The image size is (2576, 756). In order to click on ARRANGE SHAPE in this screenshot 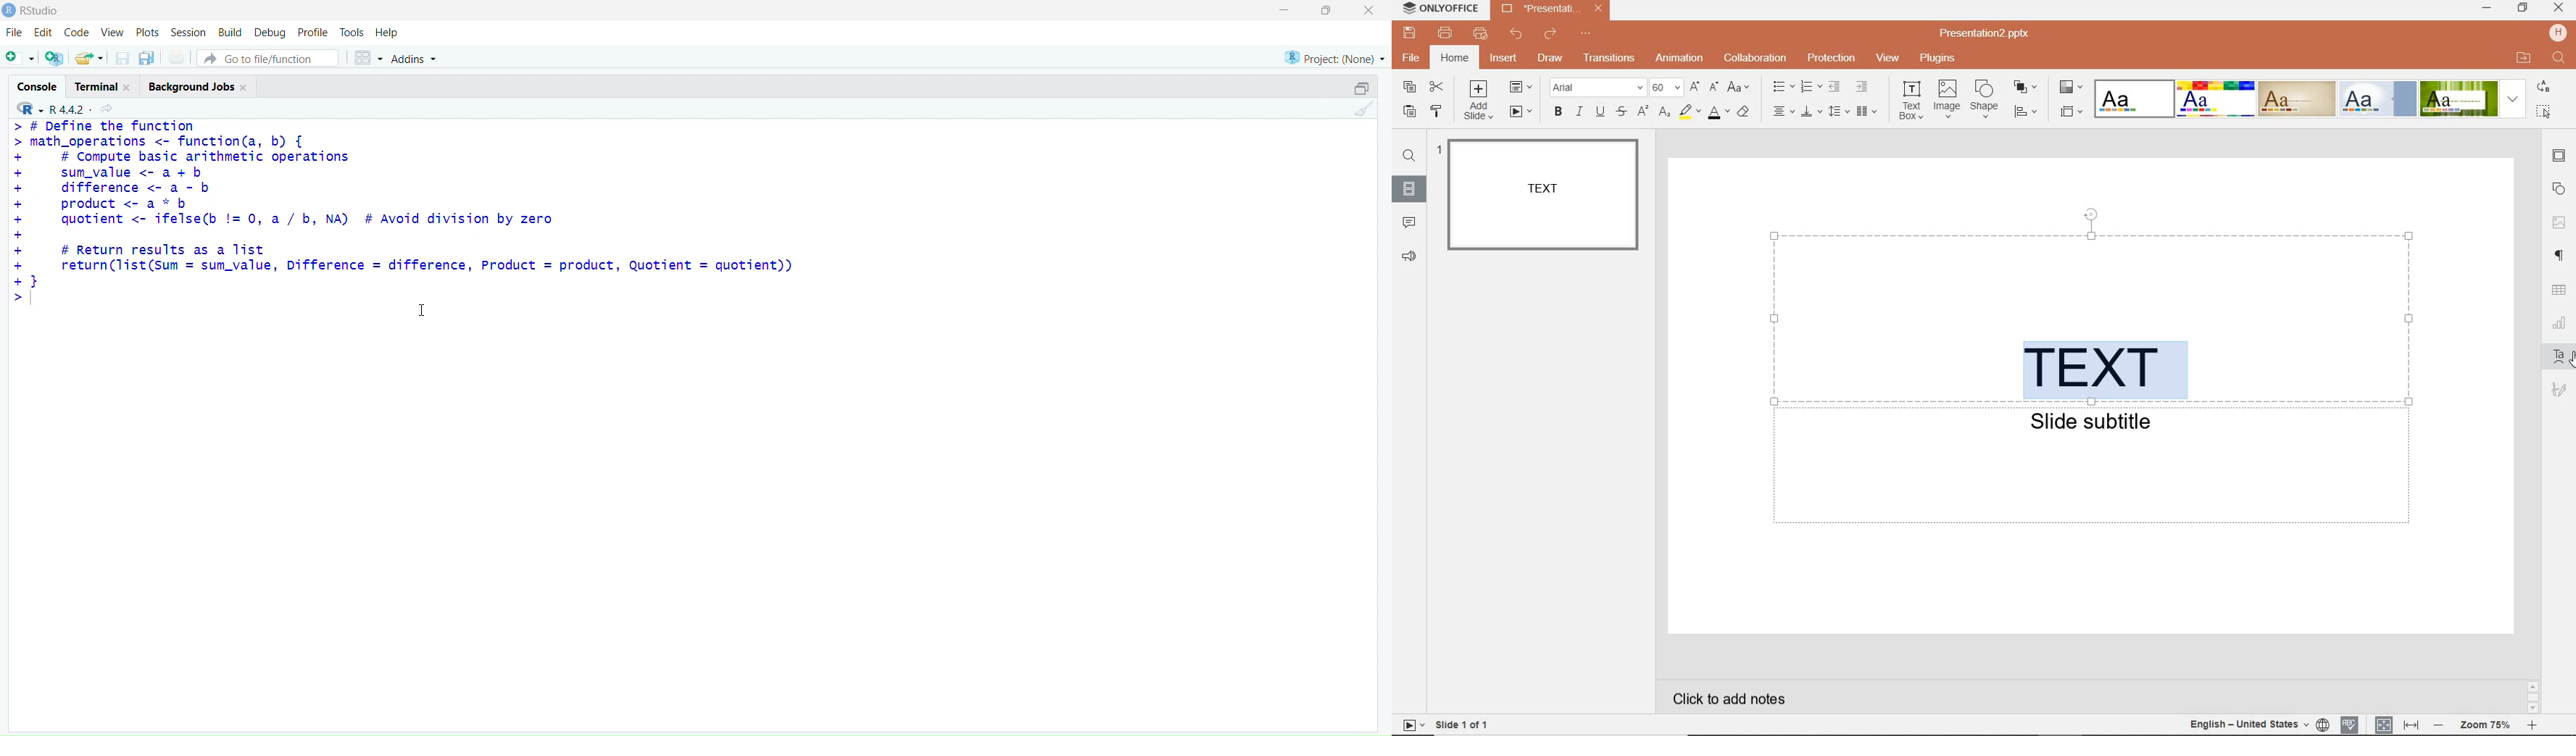, I will do `click(2026, 87)`.